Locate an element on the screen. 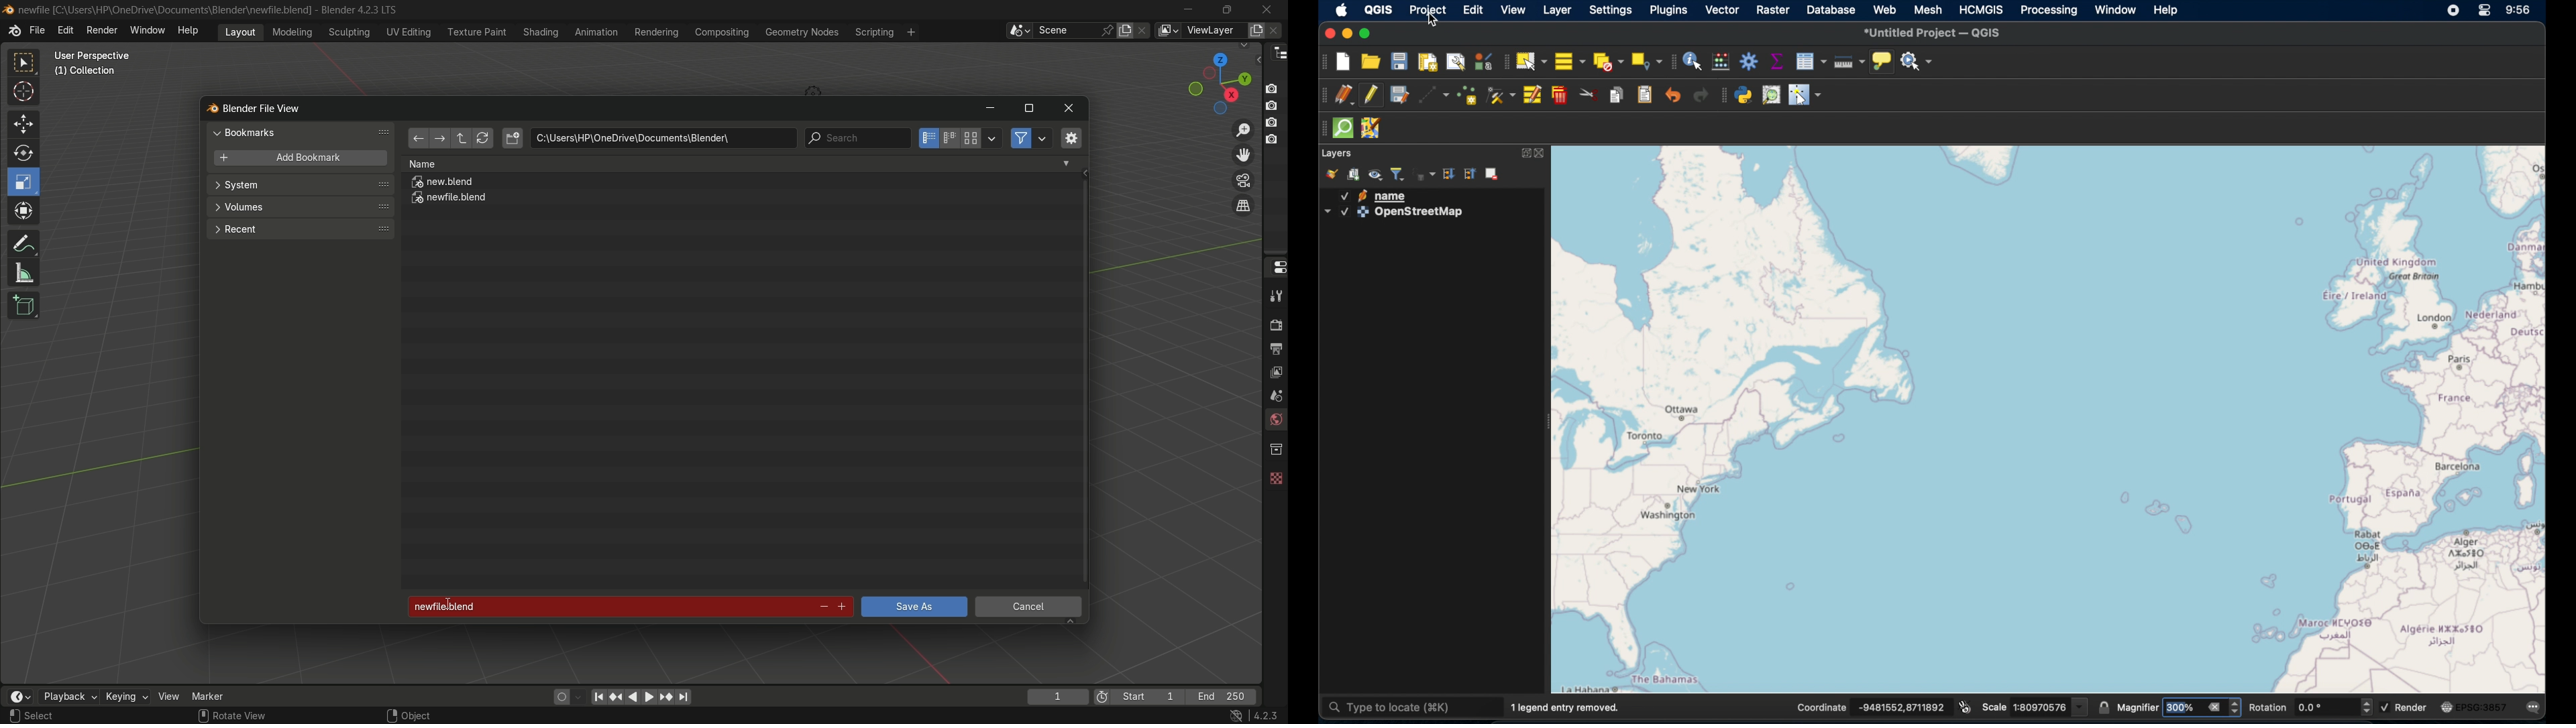 The width and height of the screenshot is (2576, 728). texture is located at coordinates (1275, 475).